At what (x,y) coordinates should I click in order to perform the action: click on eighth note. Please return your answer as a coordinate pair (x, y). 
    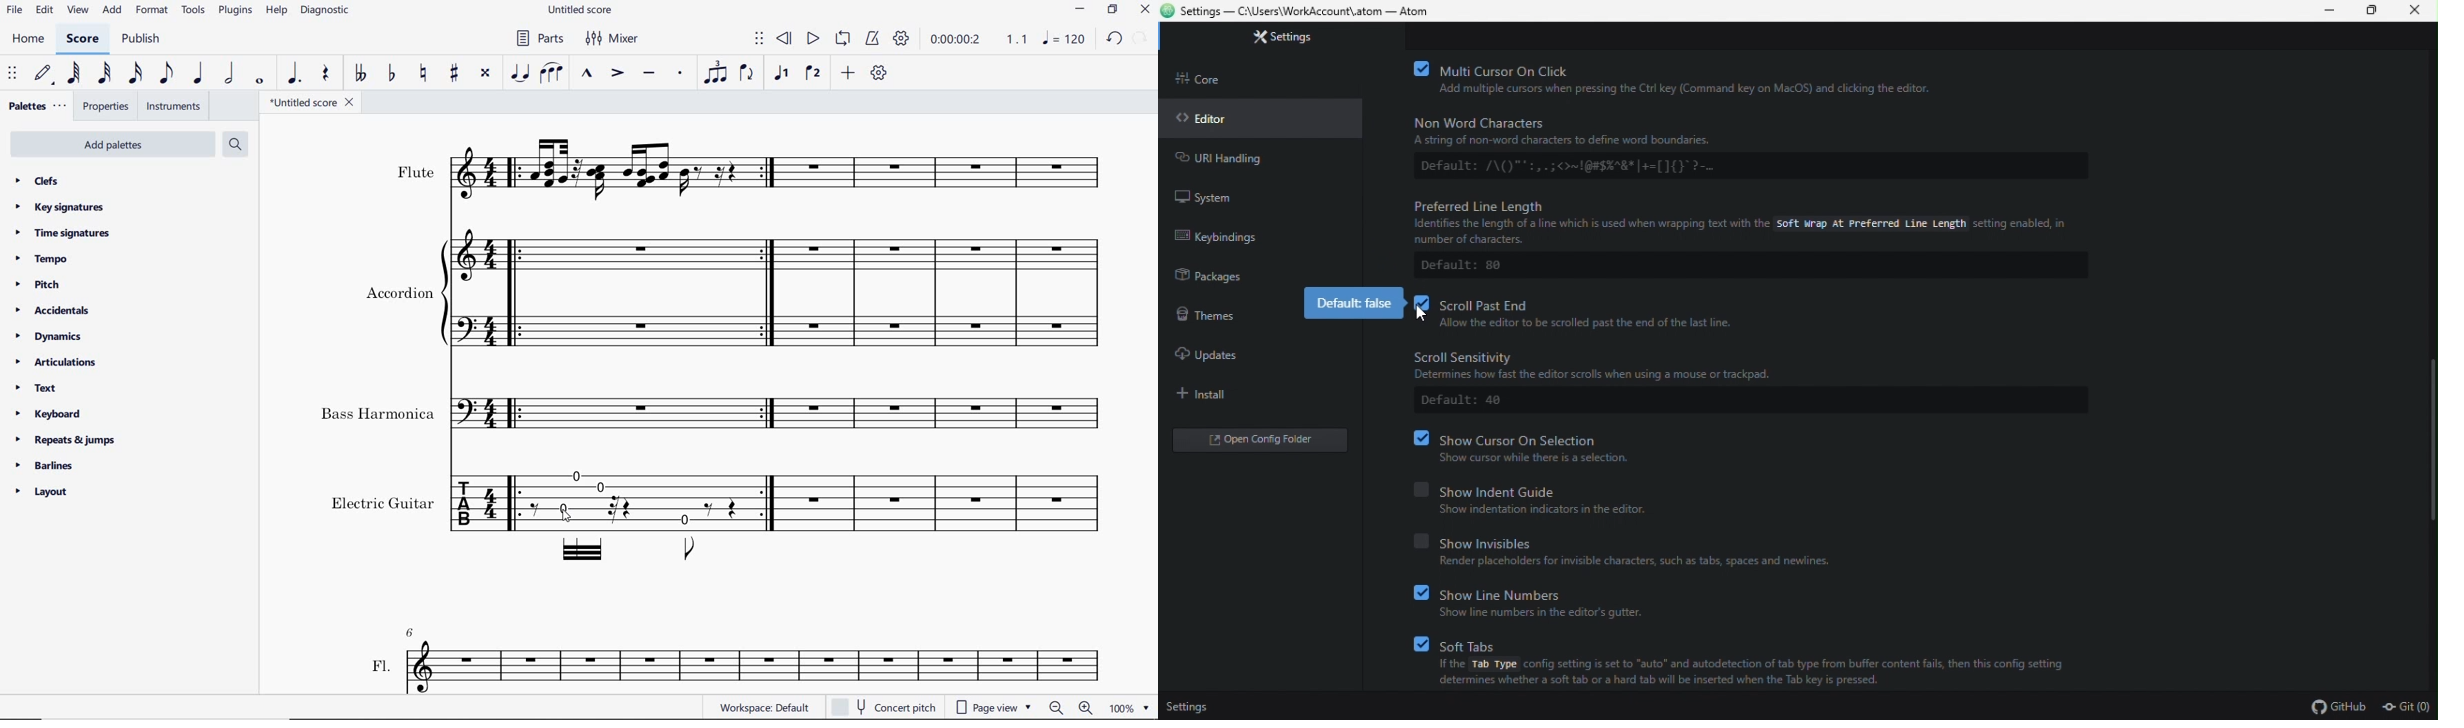
    Looking at the image, I should click on (167, 73).